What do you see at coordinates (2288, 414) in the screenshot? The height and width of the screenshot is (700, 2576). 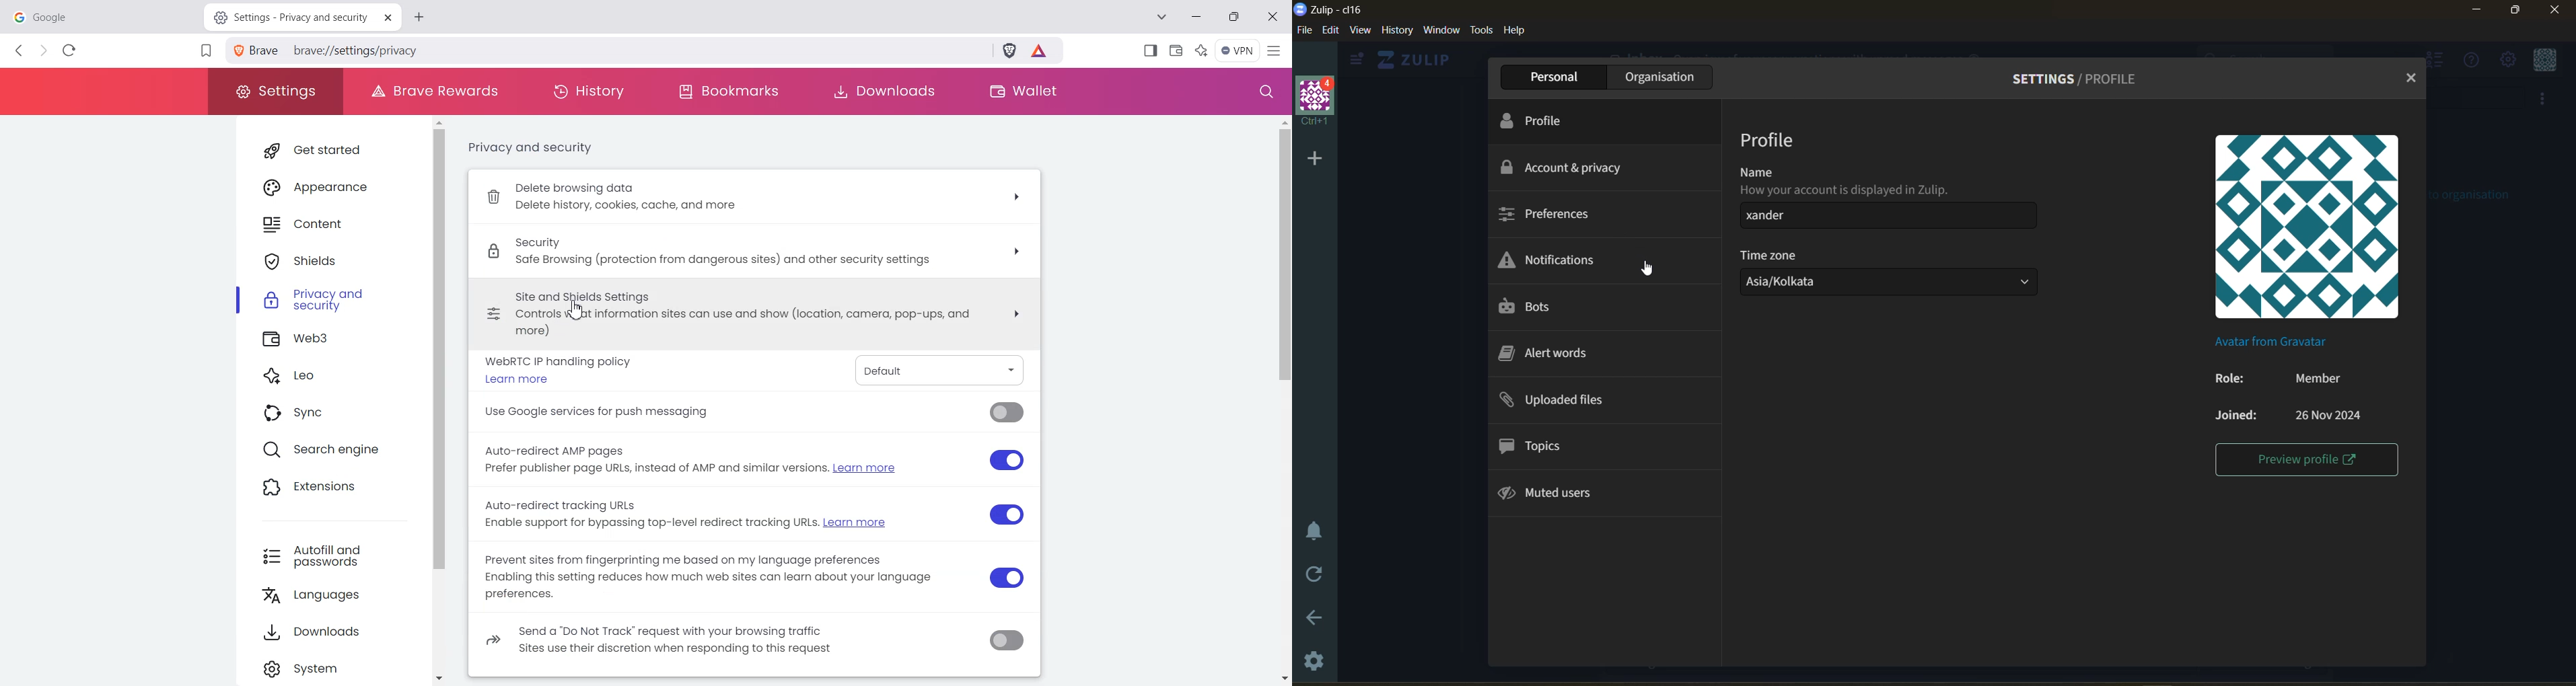 I see `joined` at bounding box center [2288, 414].